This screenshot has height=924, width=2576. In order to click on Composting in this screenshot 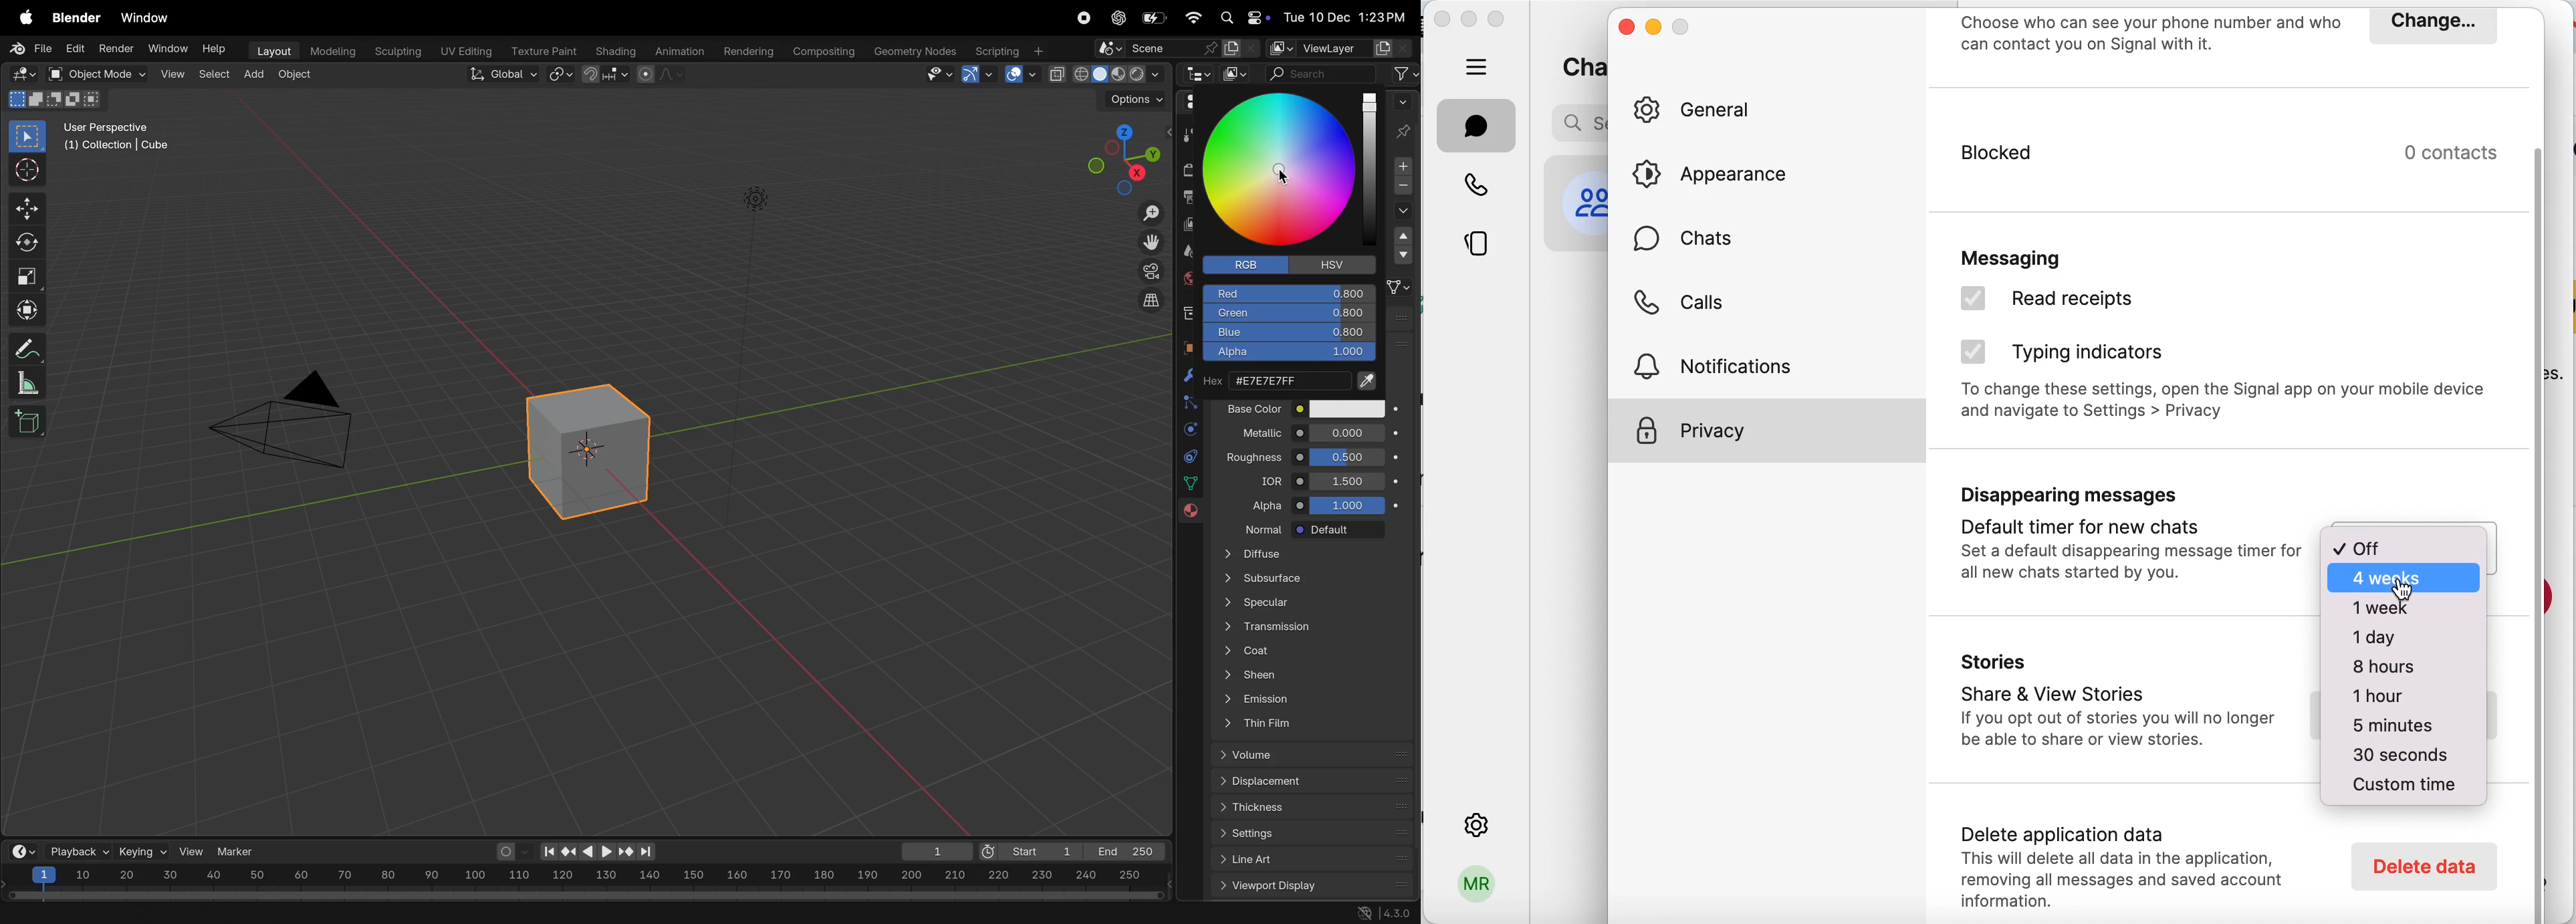, I will do `click(824, 52)`.